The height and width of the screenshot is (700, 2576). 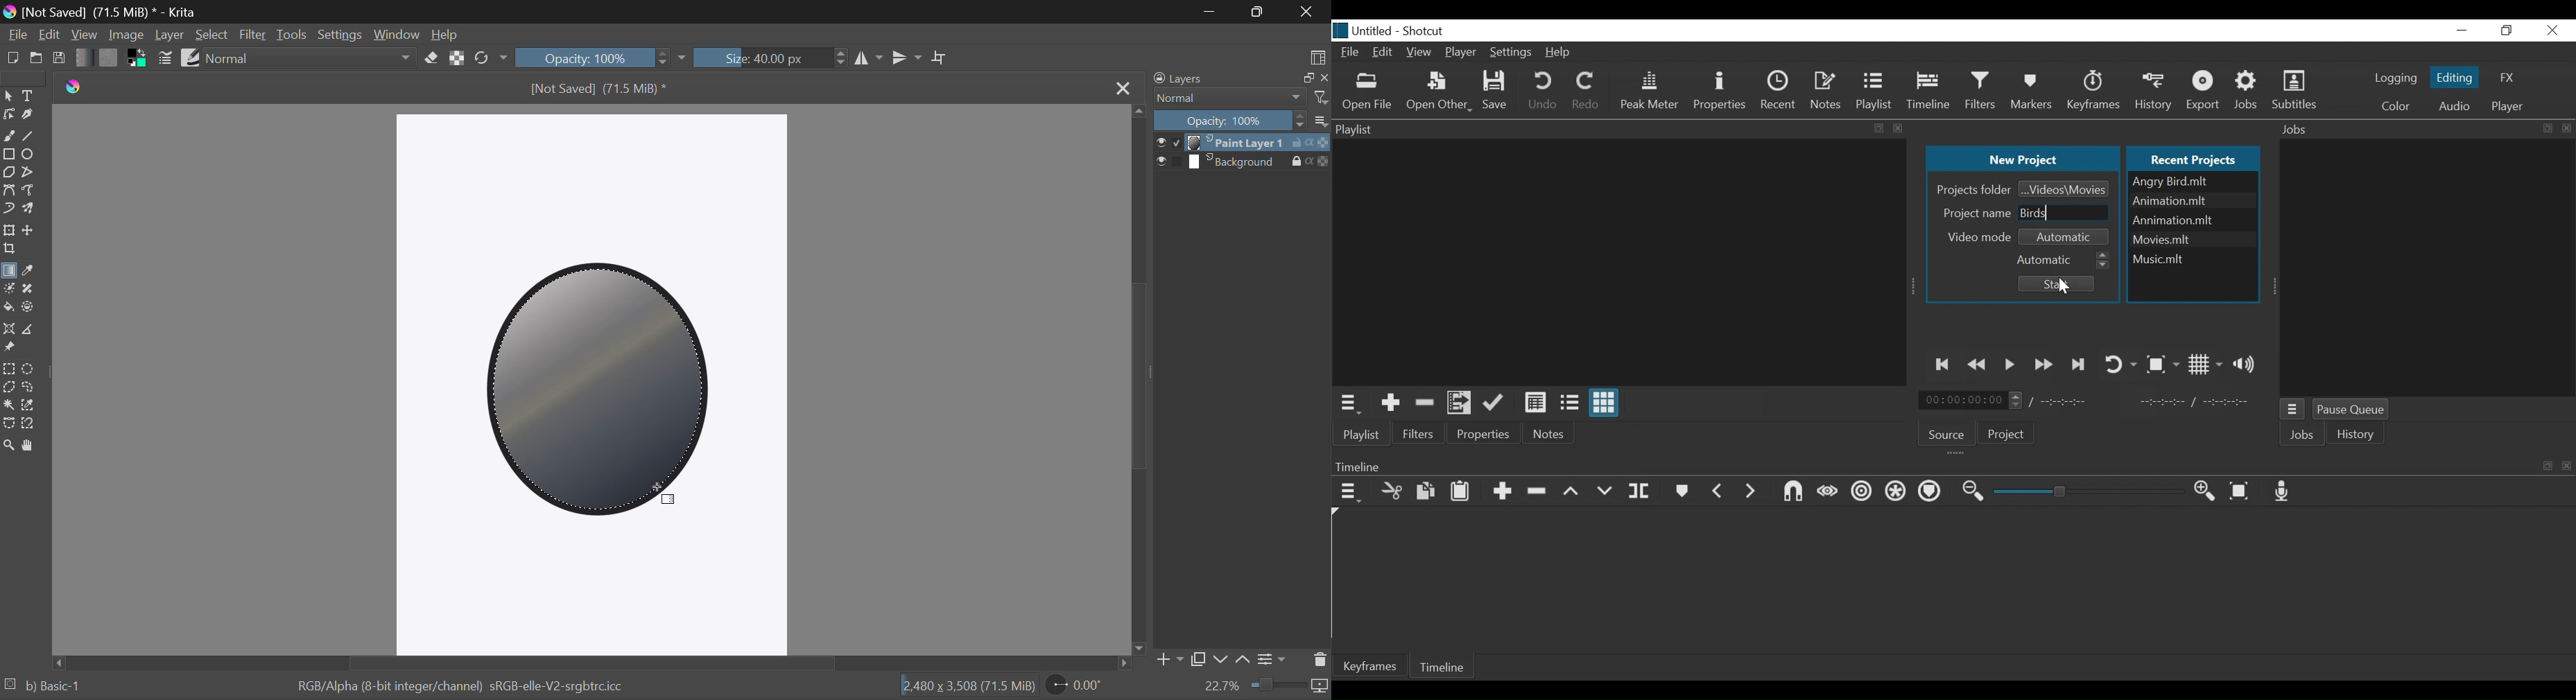 I want to click on Tools, so click(x=292, y=34).